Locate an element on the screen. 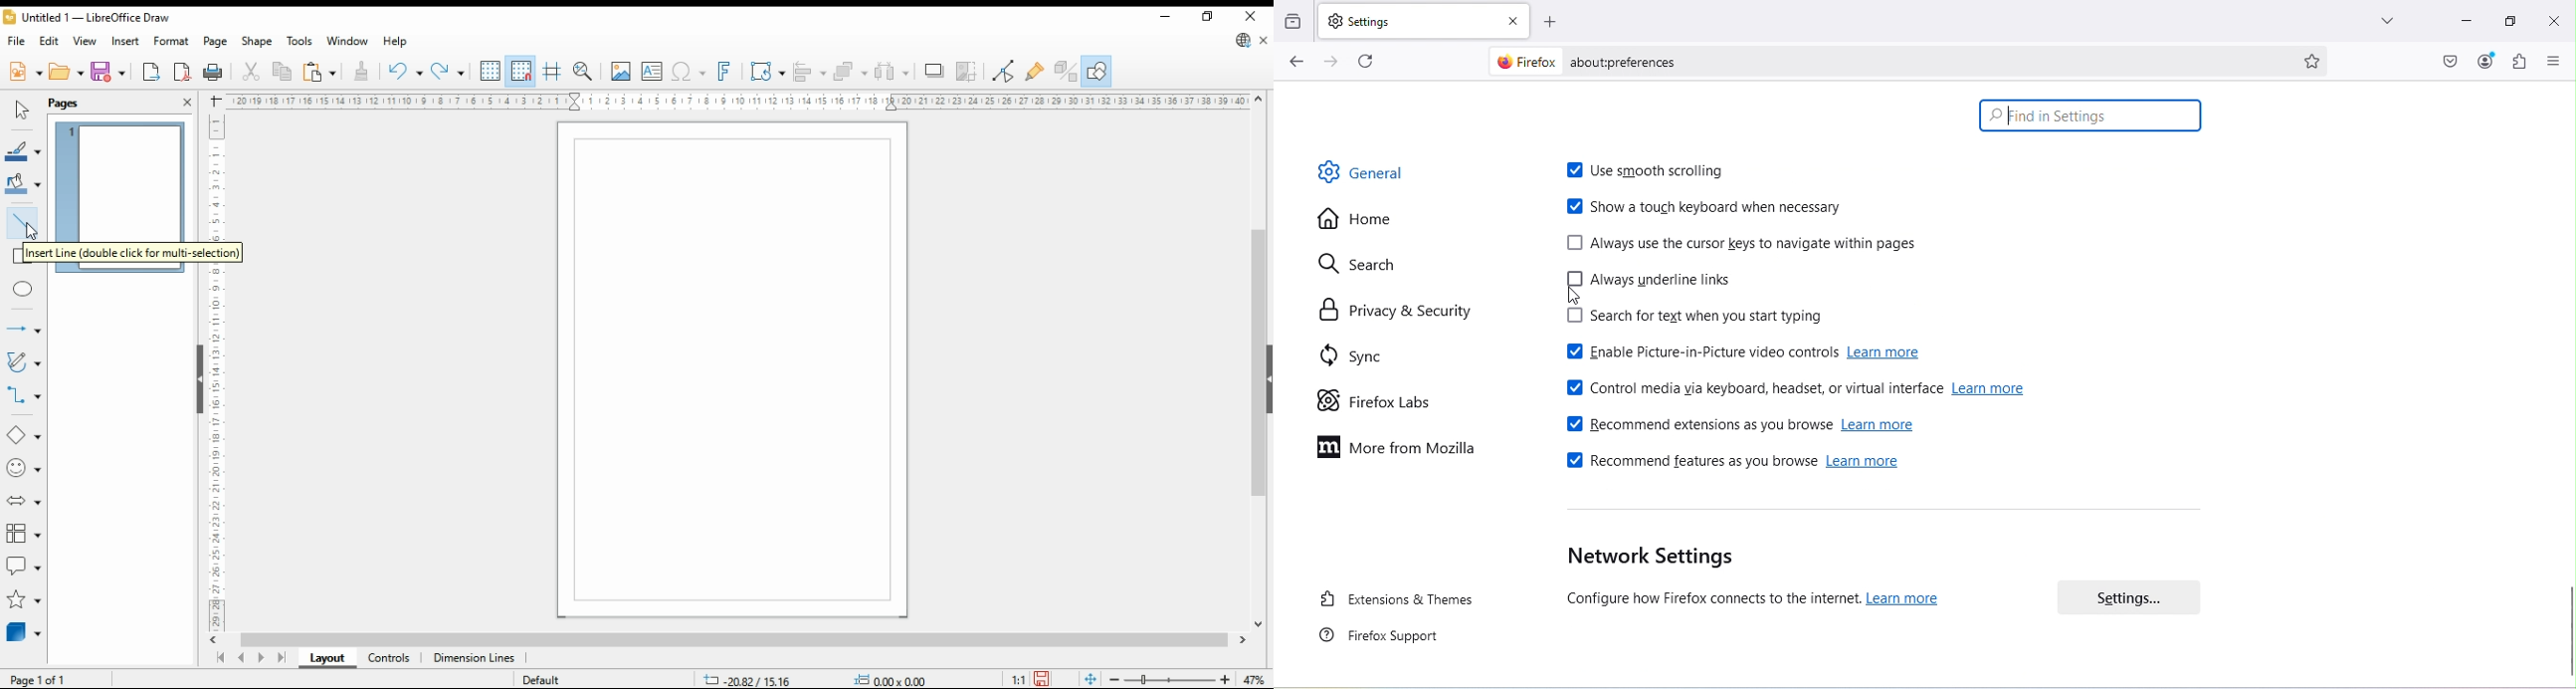 This screenshot has height=700, width=2576. Open application menu is located at coordinates (2551, 61).